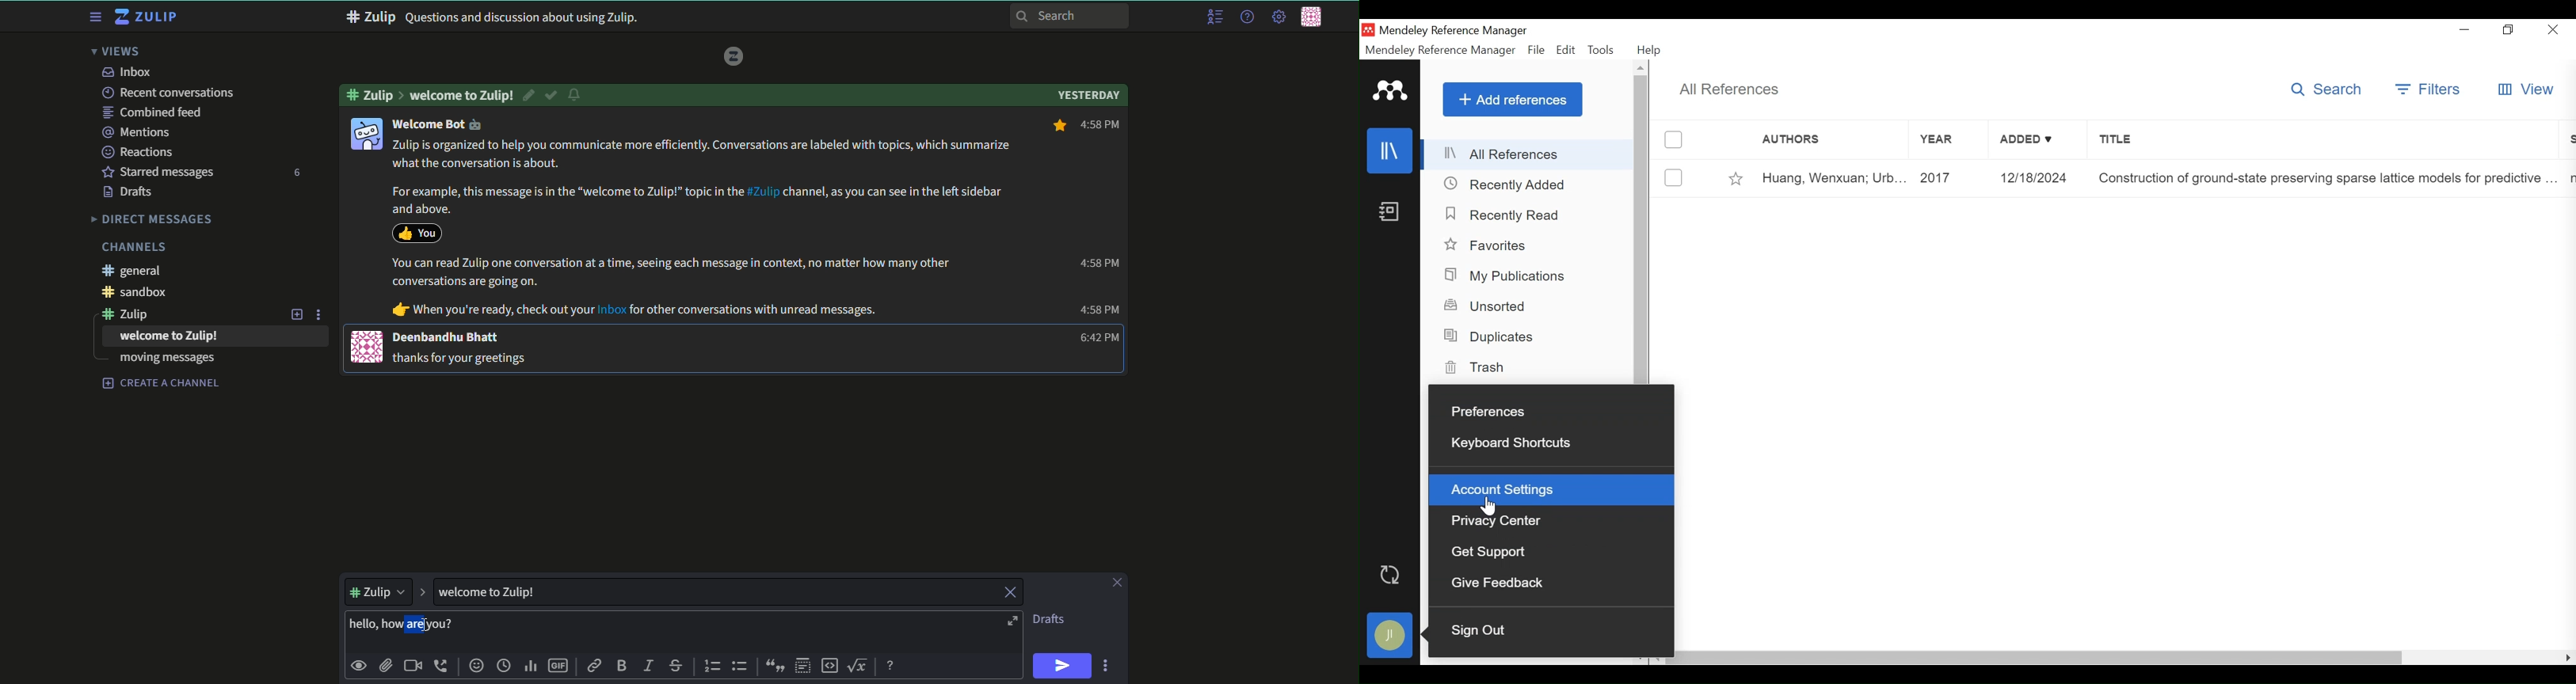  What do you see at coordinates (1390, 92) in the screenshot?
I see `Mendeley Logo` at bounding box center [1390, 92].